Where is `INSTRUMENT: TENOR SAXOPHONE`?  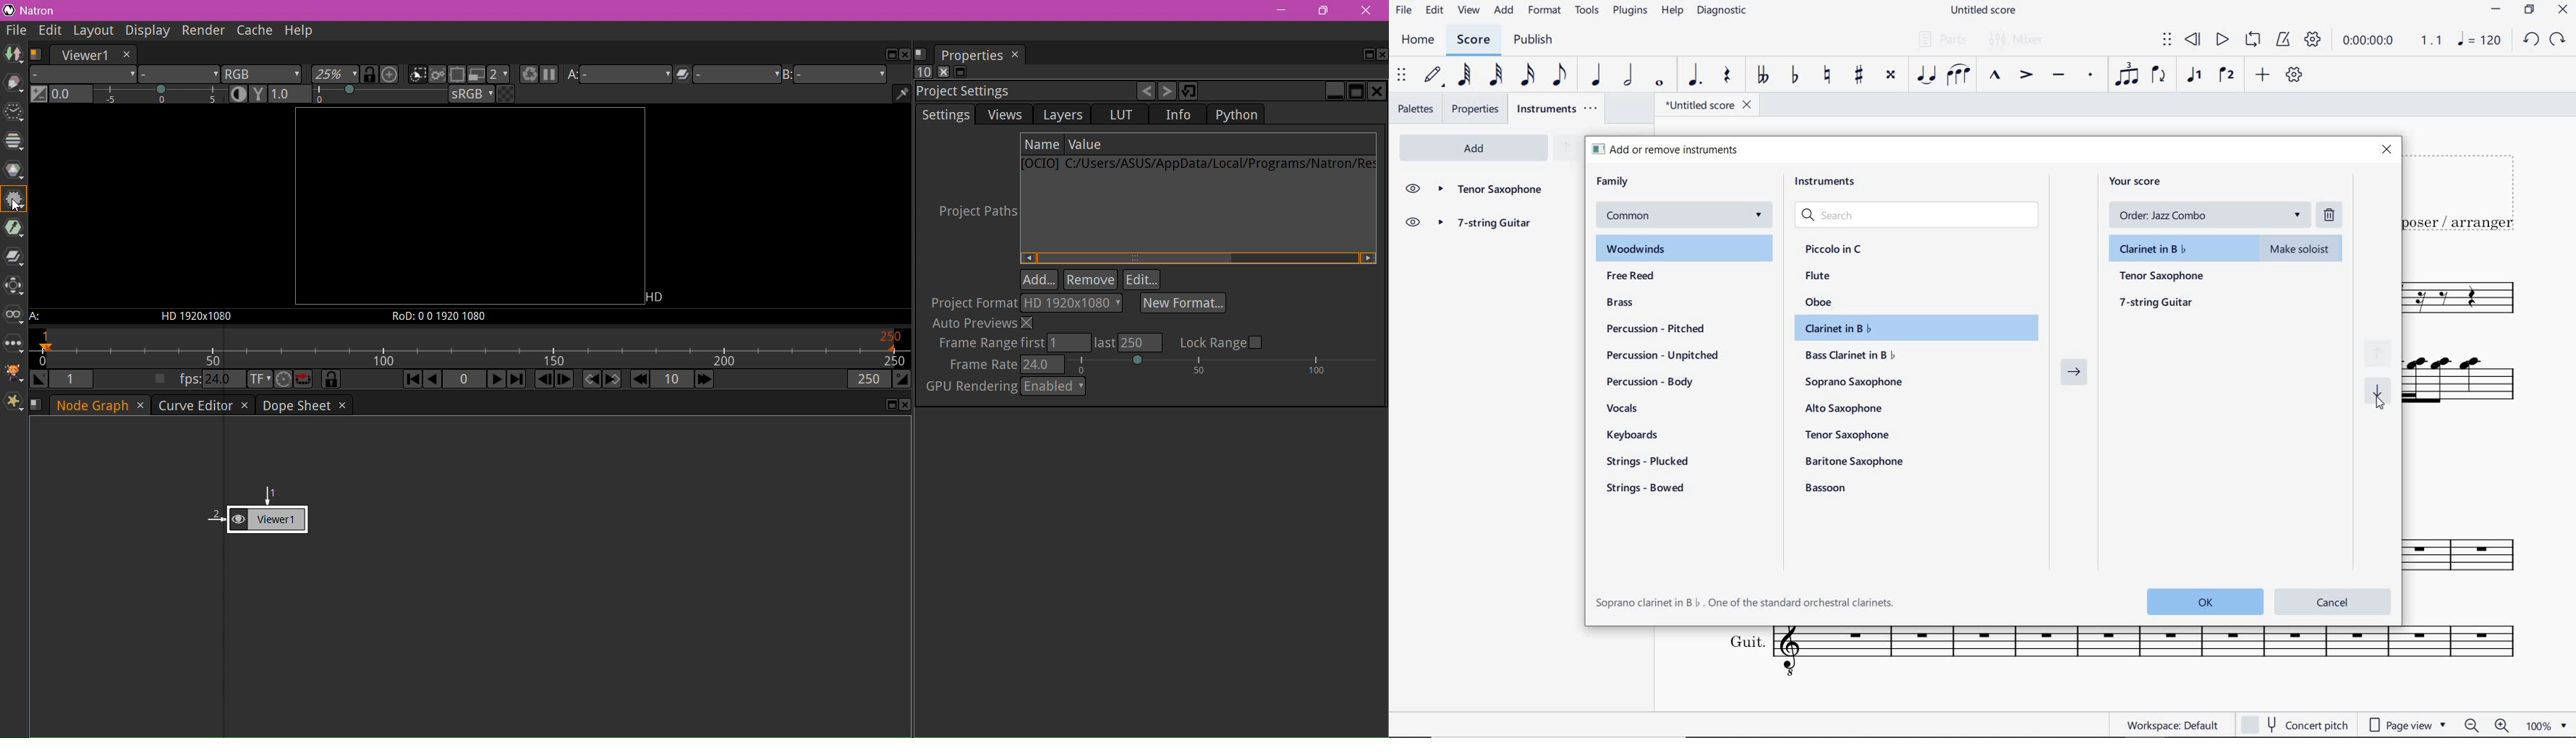 INSTRUMENT: TENOR SAXOPHONE is located at coordinates (2470, 299).